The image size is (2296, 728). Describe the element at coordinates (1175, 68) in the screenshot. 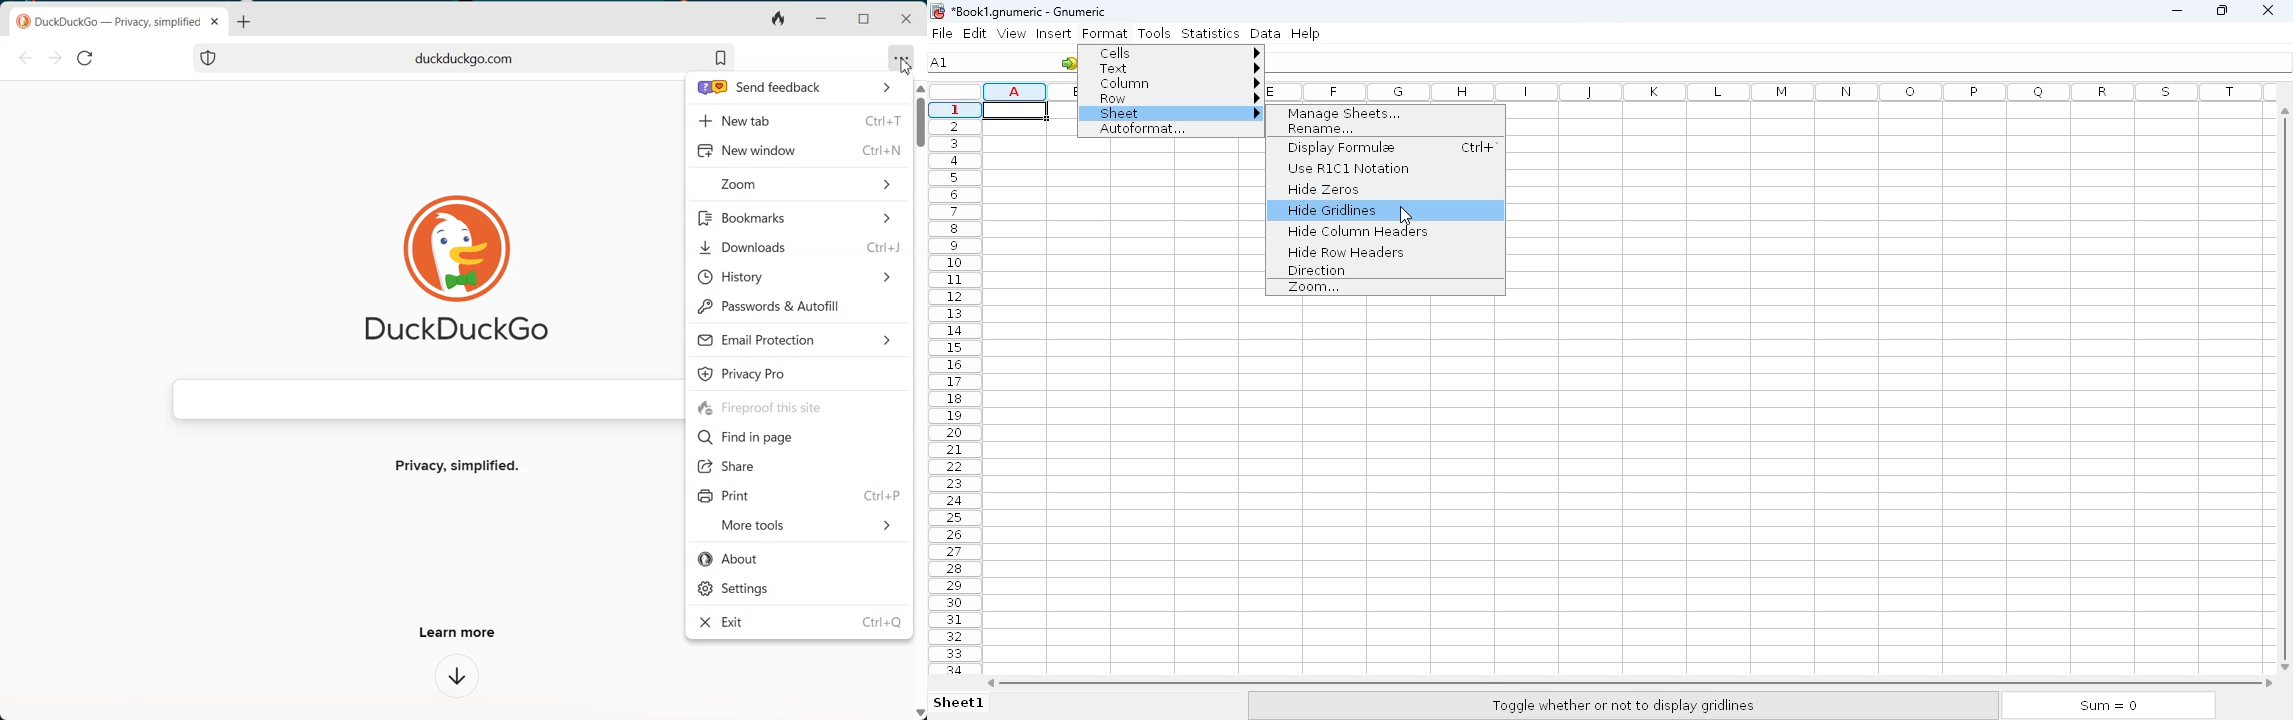

I see `text` at that location.